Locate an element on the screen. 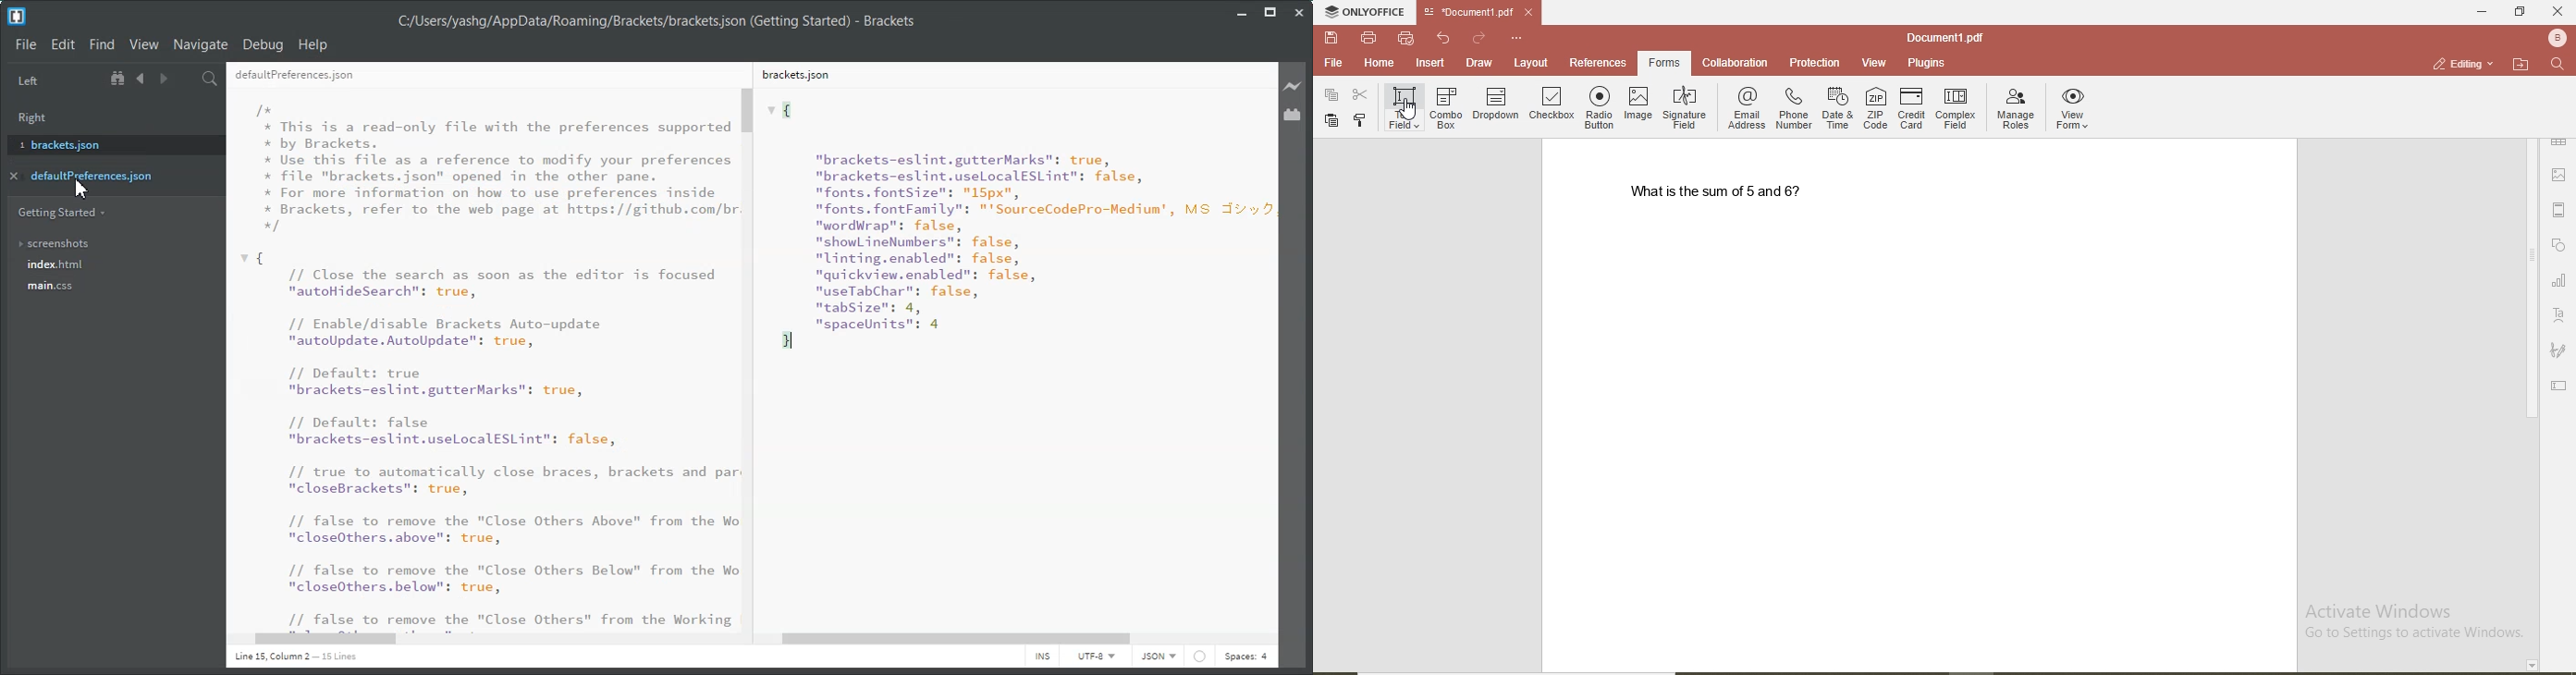 The width and height of the screenshot is (2576, 700). Vertical scroll bar is located at coordinates (1272, 345).